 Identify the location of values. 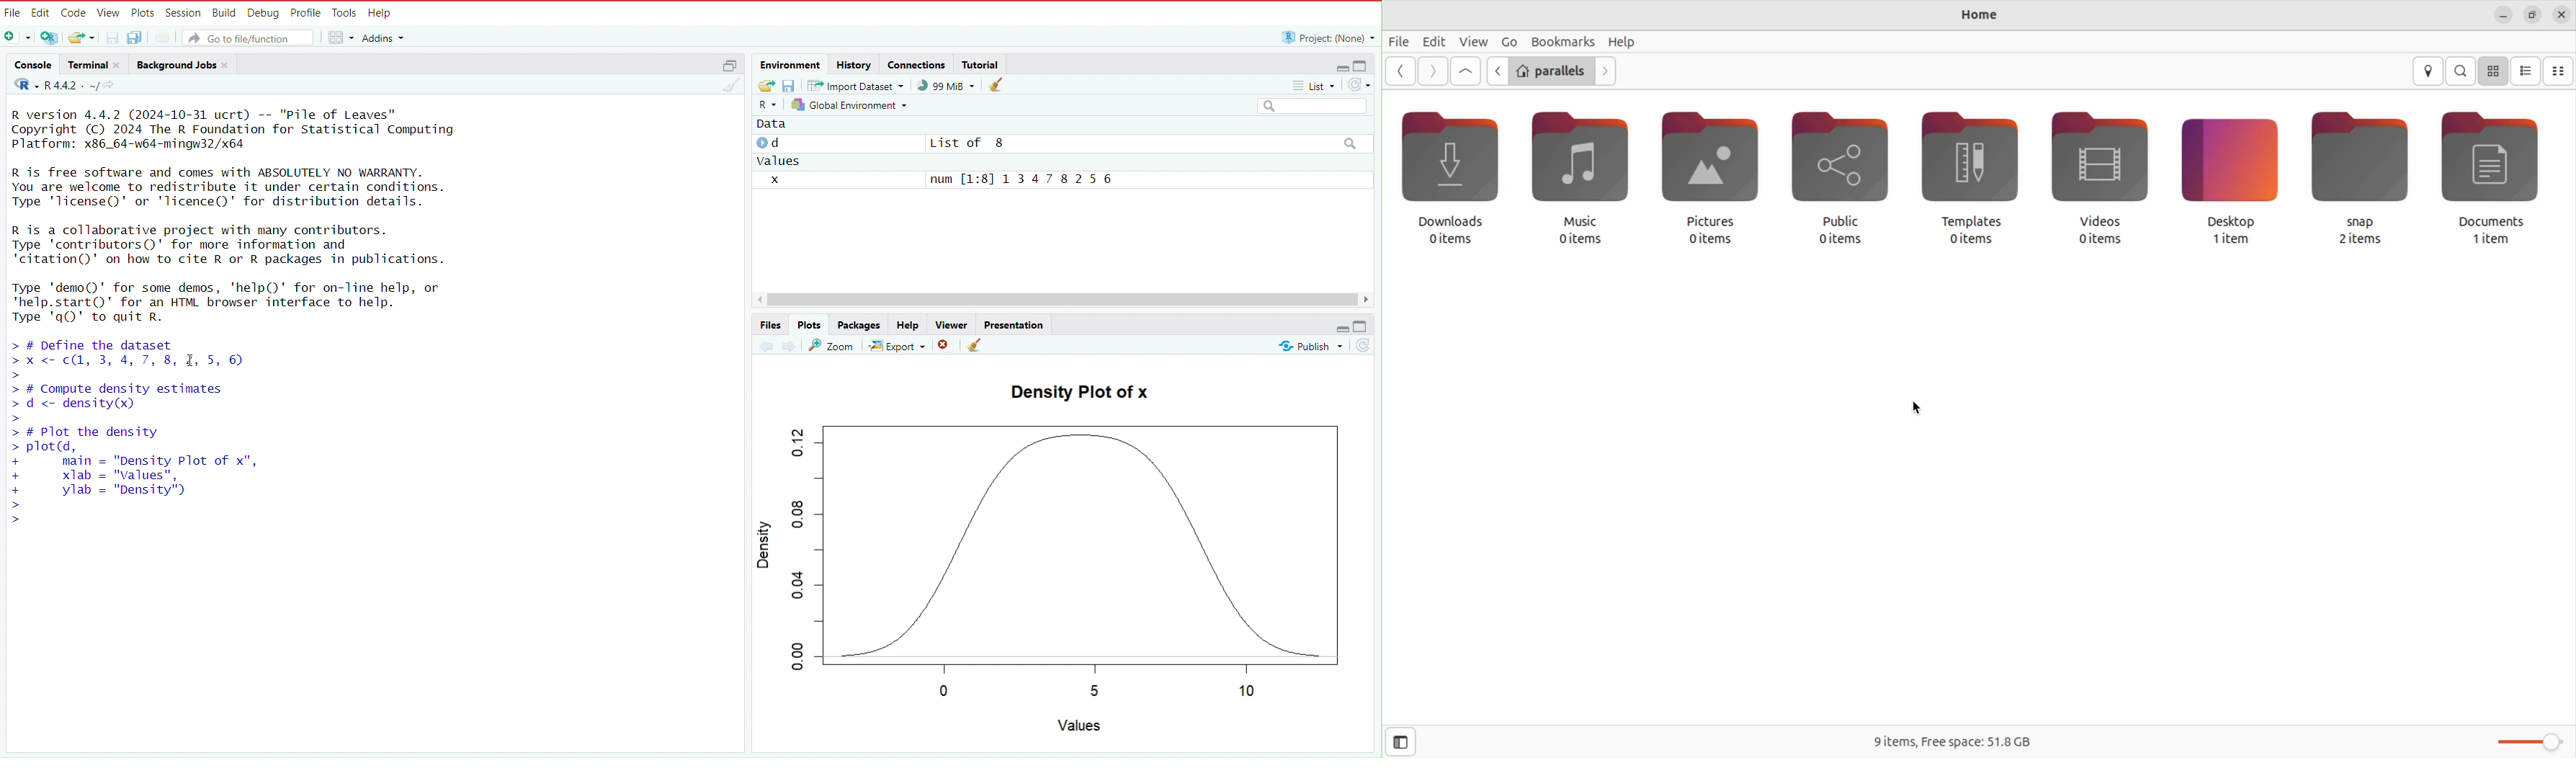
(778, 163).